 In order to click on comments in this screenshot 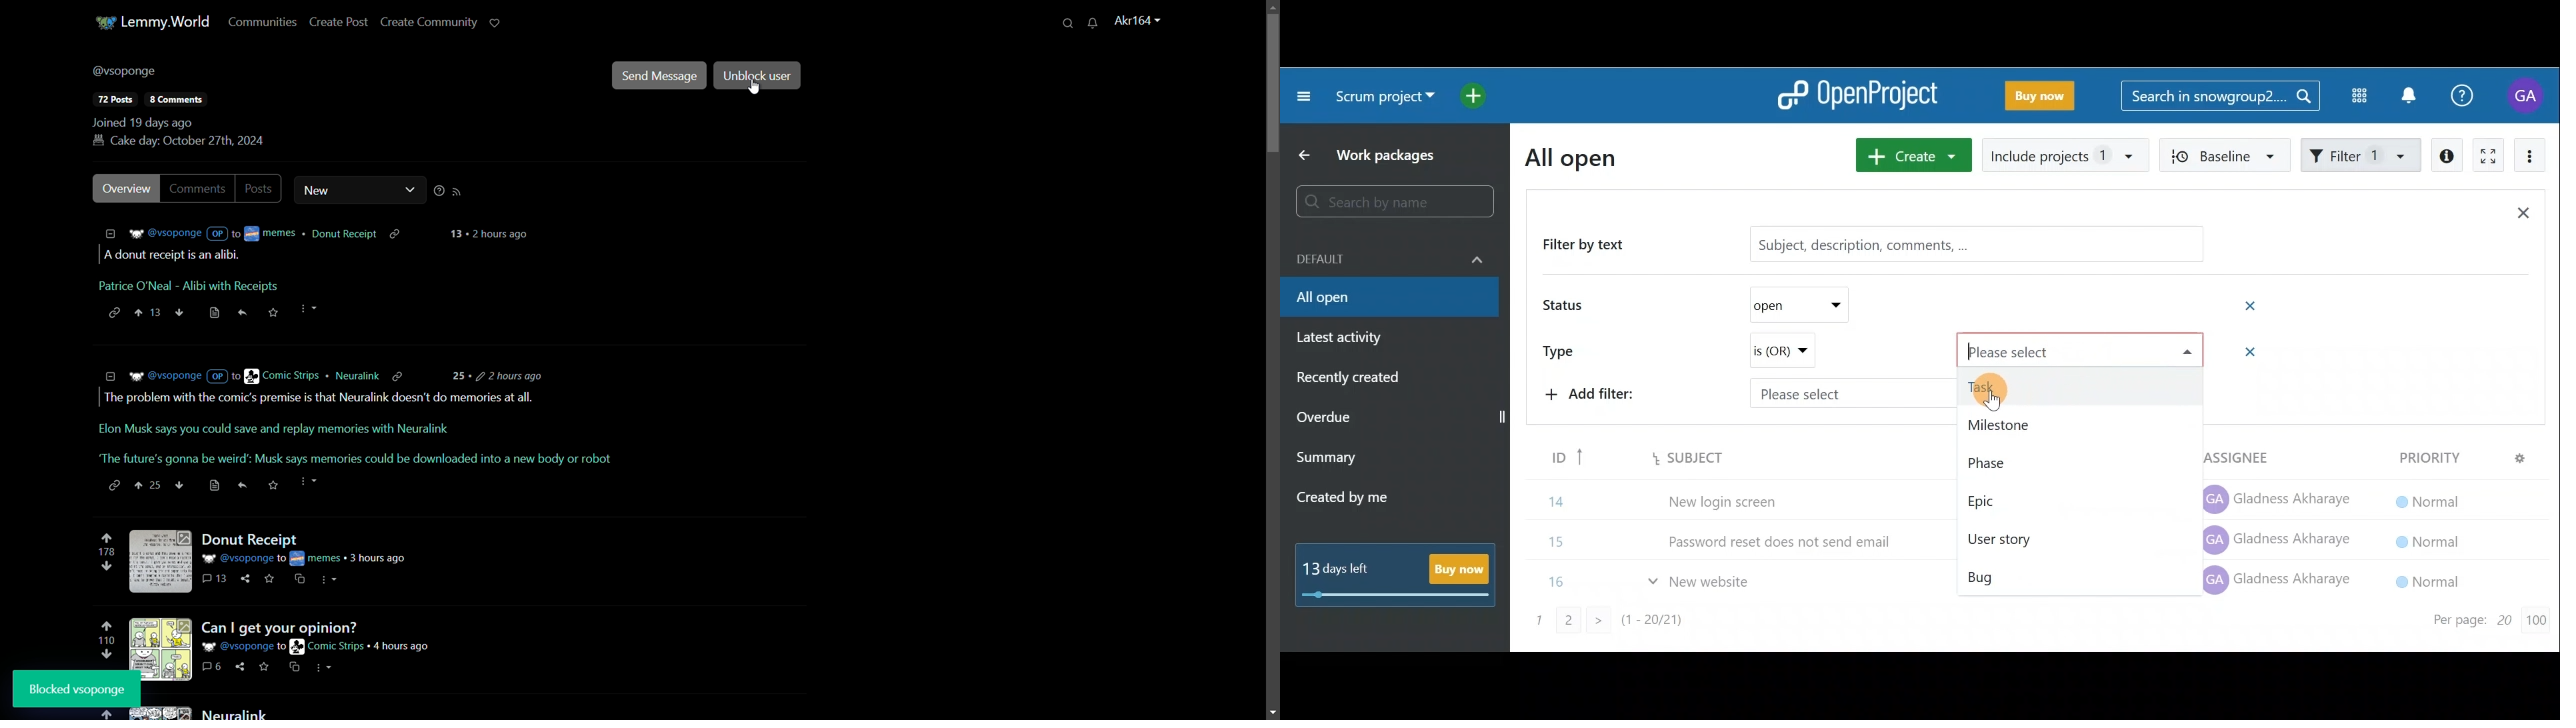, I will do `click(212, 667)`.